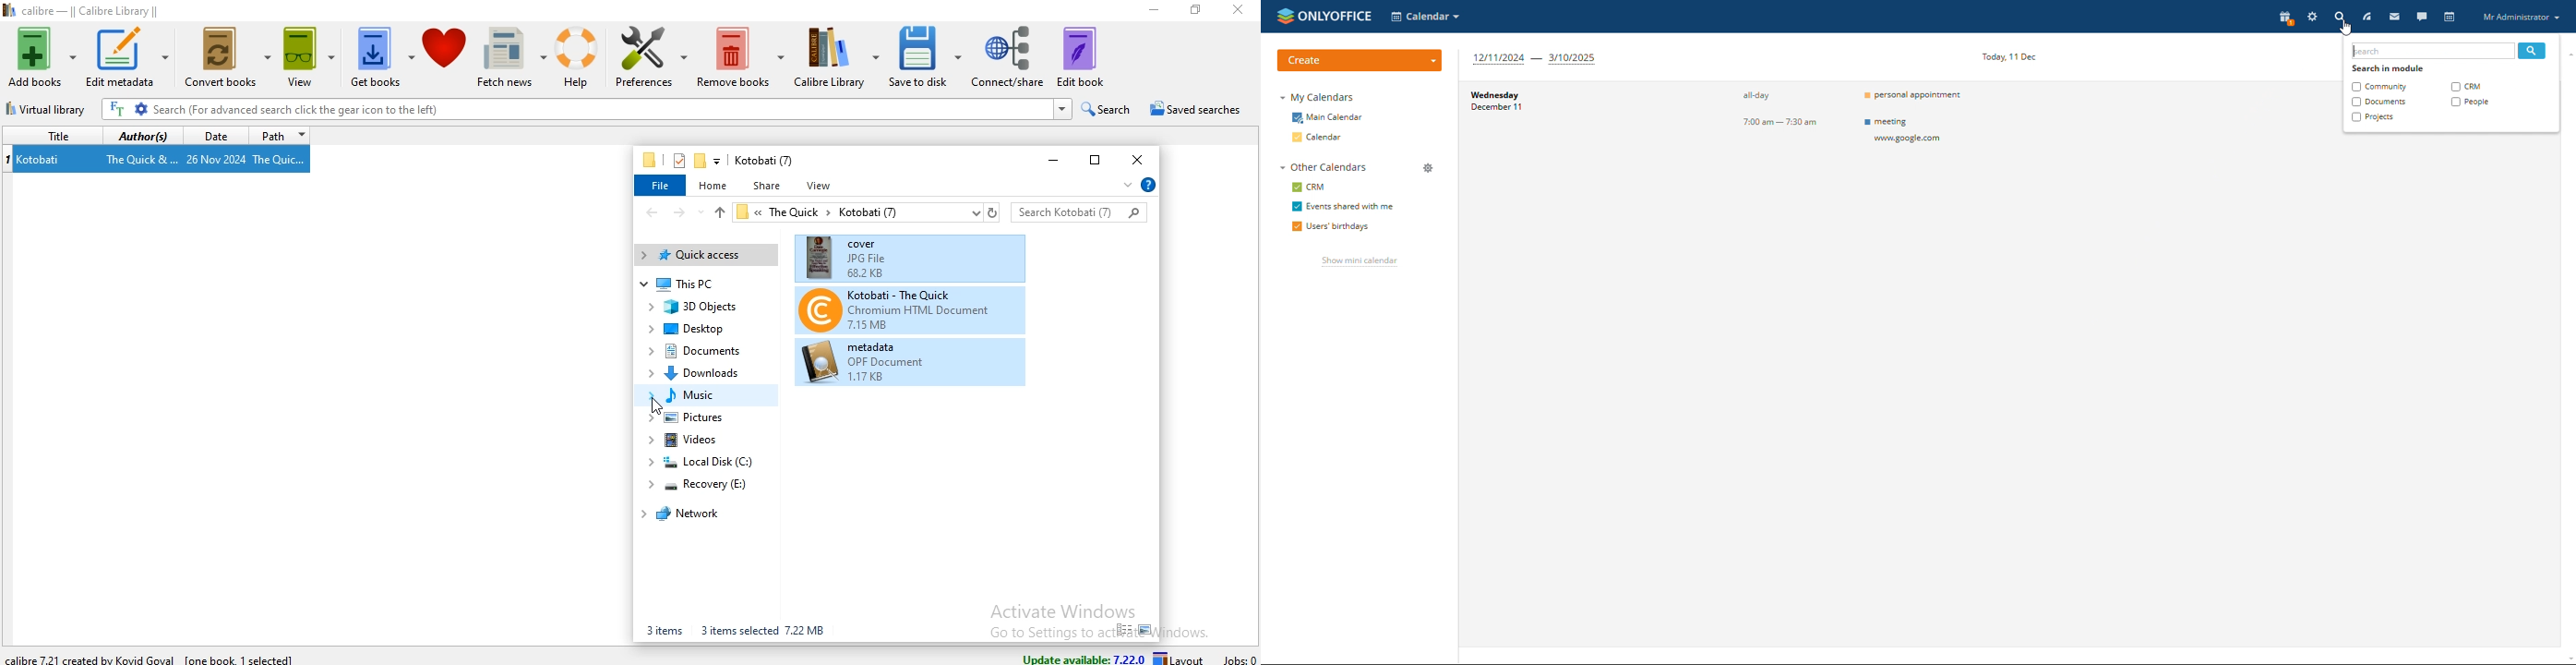 The height and width of the screenshot is (672, 2576). What do you see at coordinates (1755, 134) in the screenshot?
I see `all-day7:00 am — 7:30 am` at bounding box center [1755, 134].